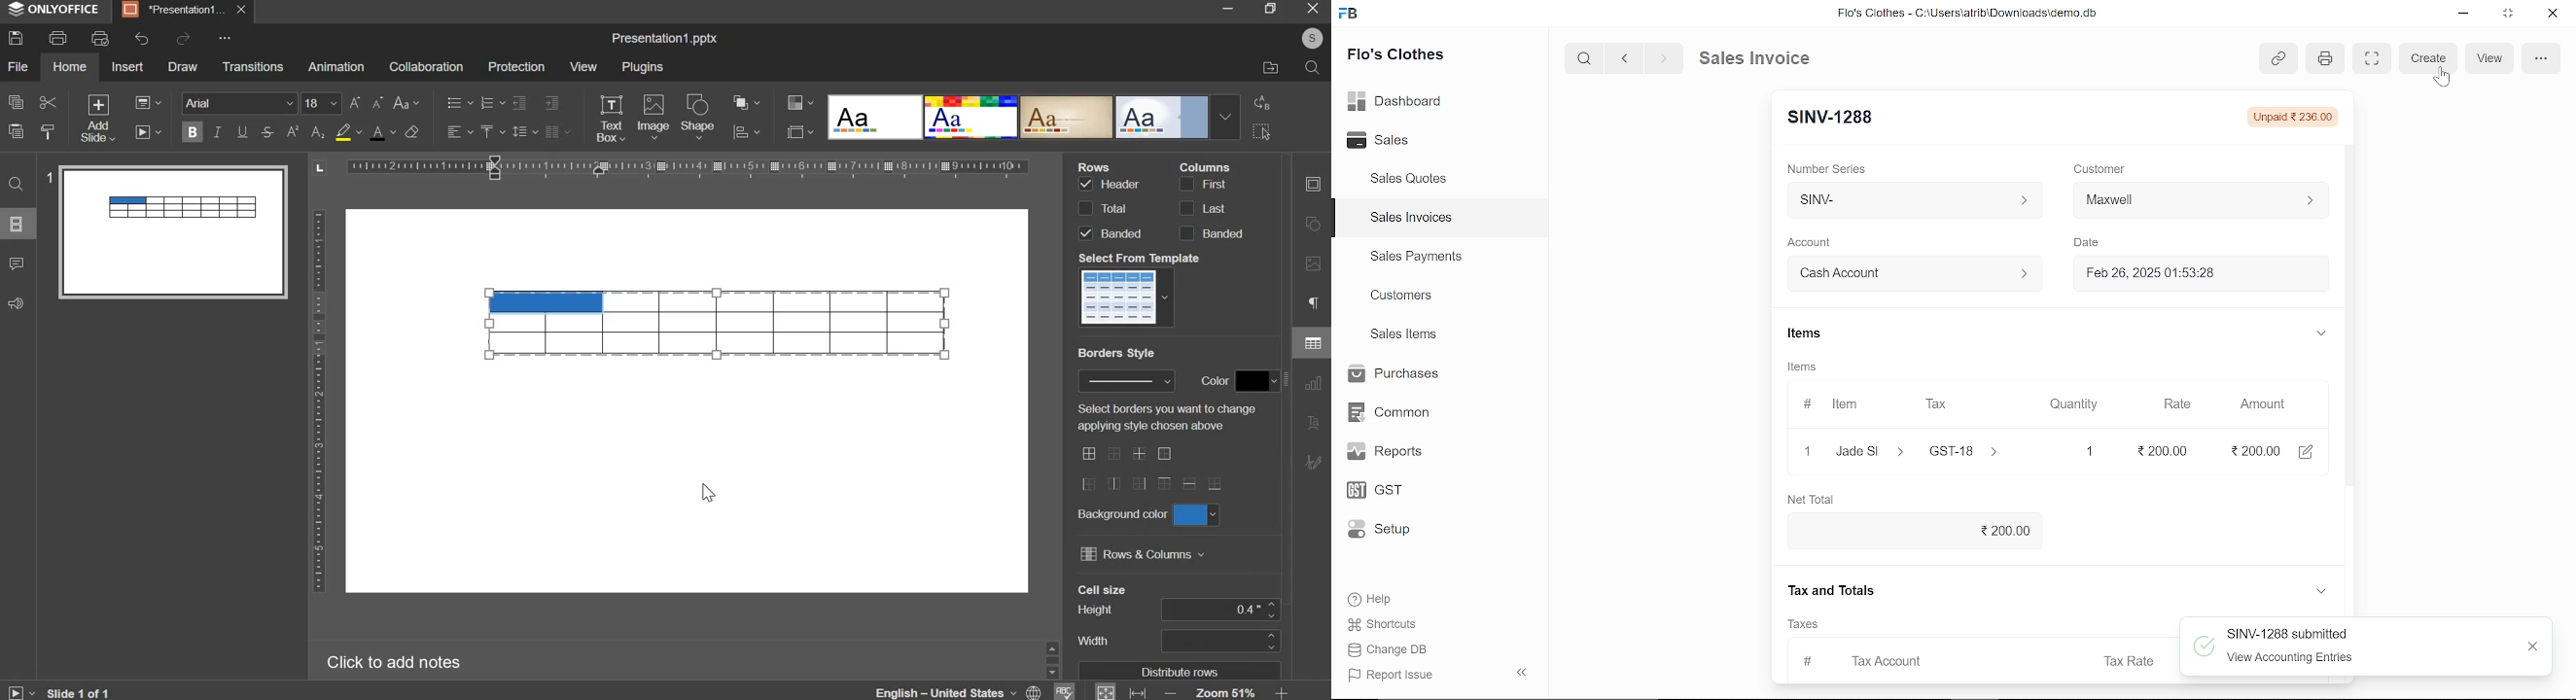 This screenshot has height=700, width=2576. What do you see at coordinates (1221, 609) in the screenshot?
I see `cell size` at bounding box center [1221, 609].